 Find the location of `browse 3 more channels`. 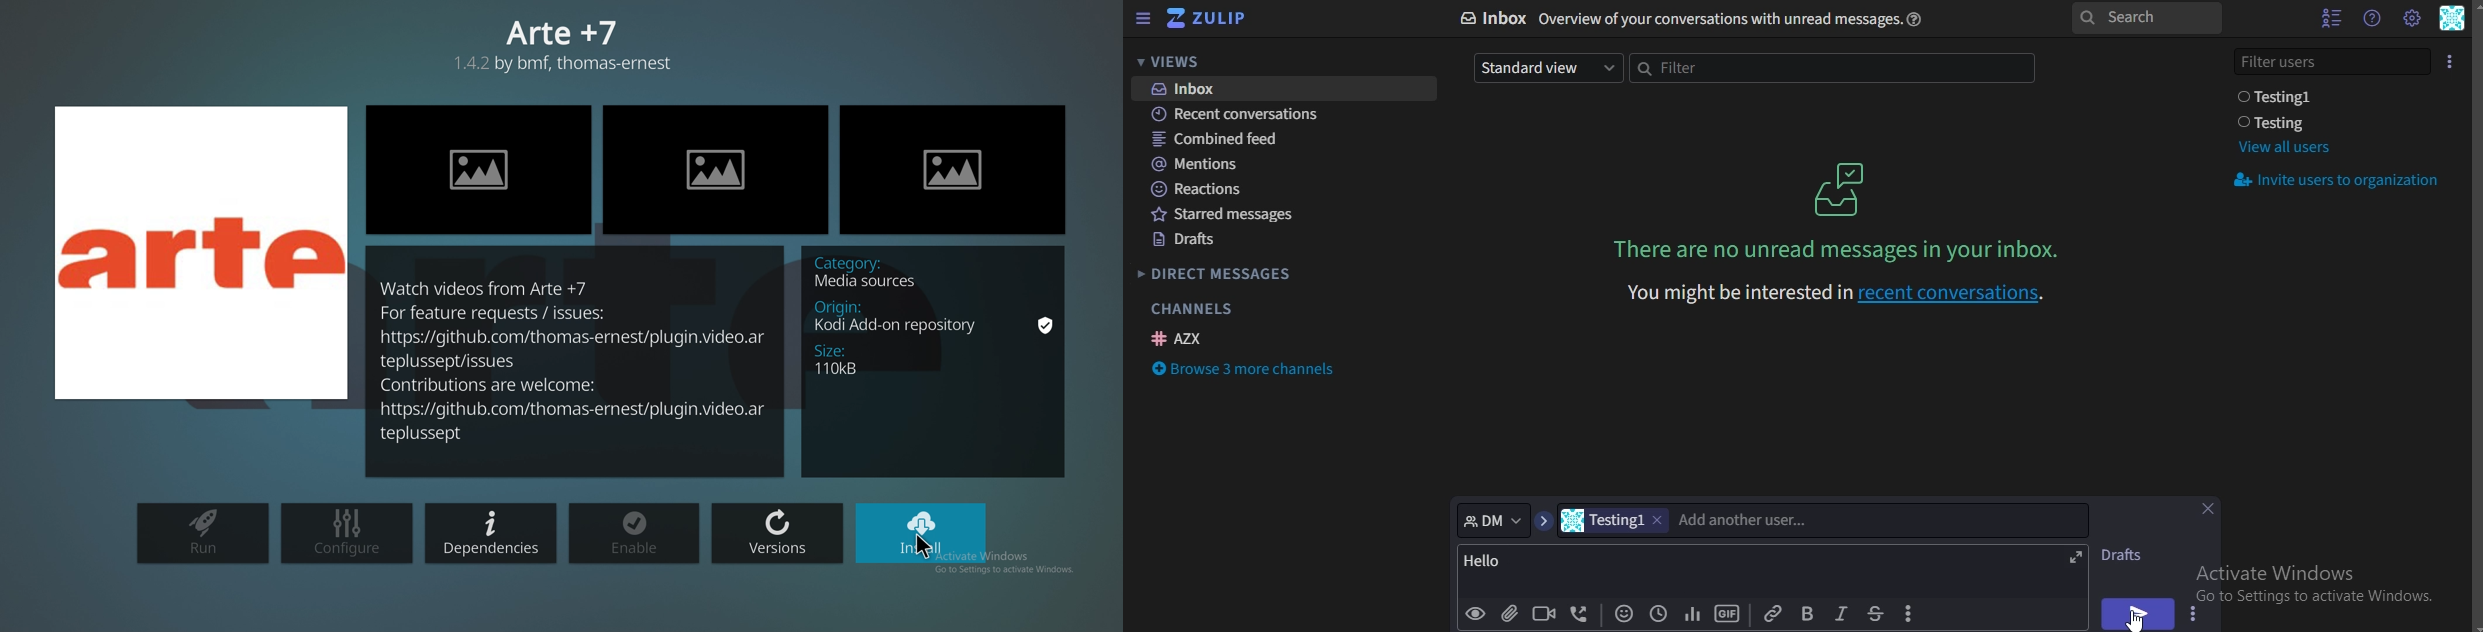

browse 3 more channels is located at coordinates (1247, 371).